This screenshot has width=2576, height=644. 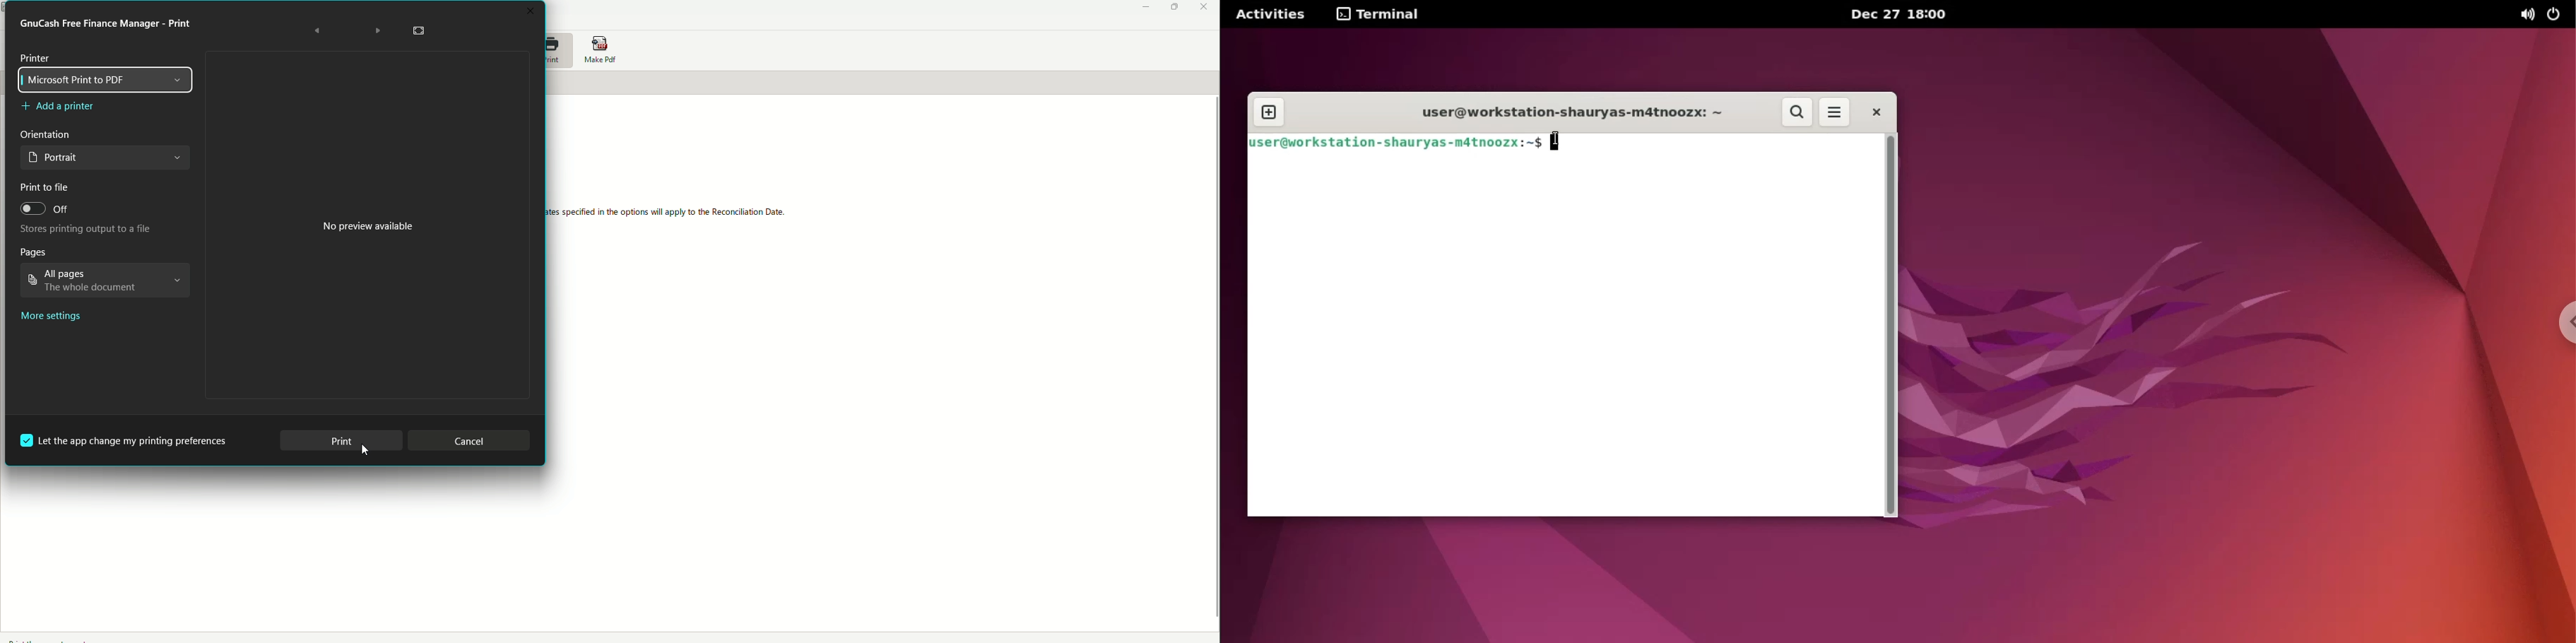 I want to click on Close, so click(x=1203, y=8).